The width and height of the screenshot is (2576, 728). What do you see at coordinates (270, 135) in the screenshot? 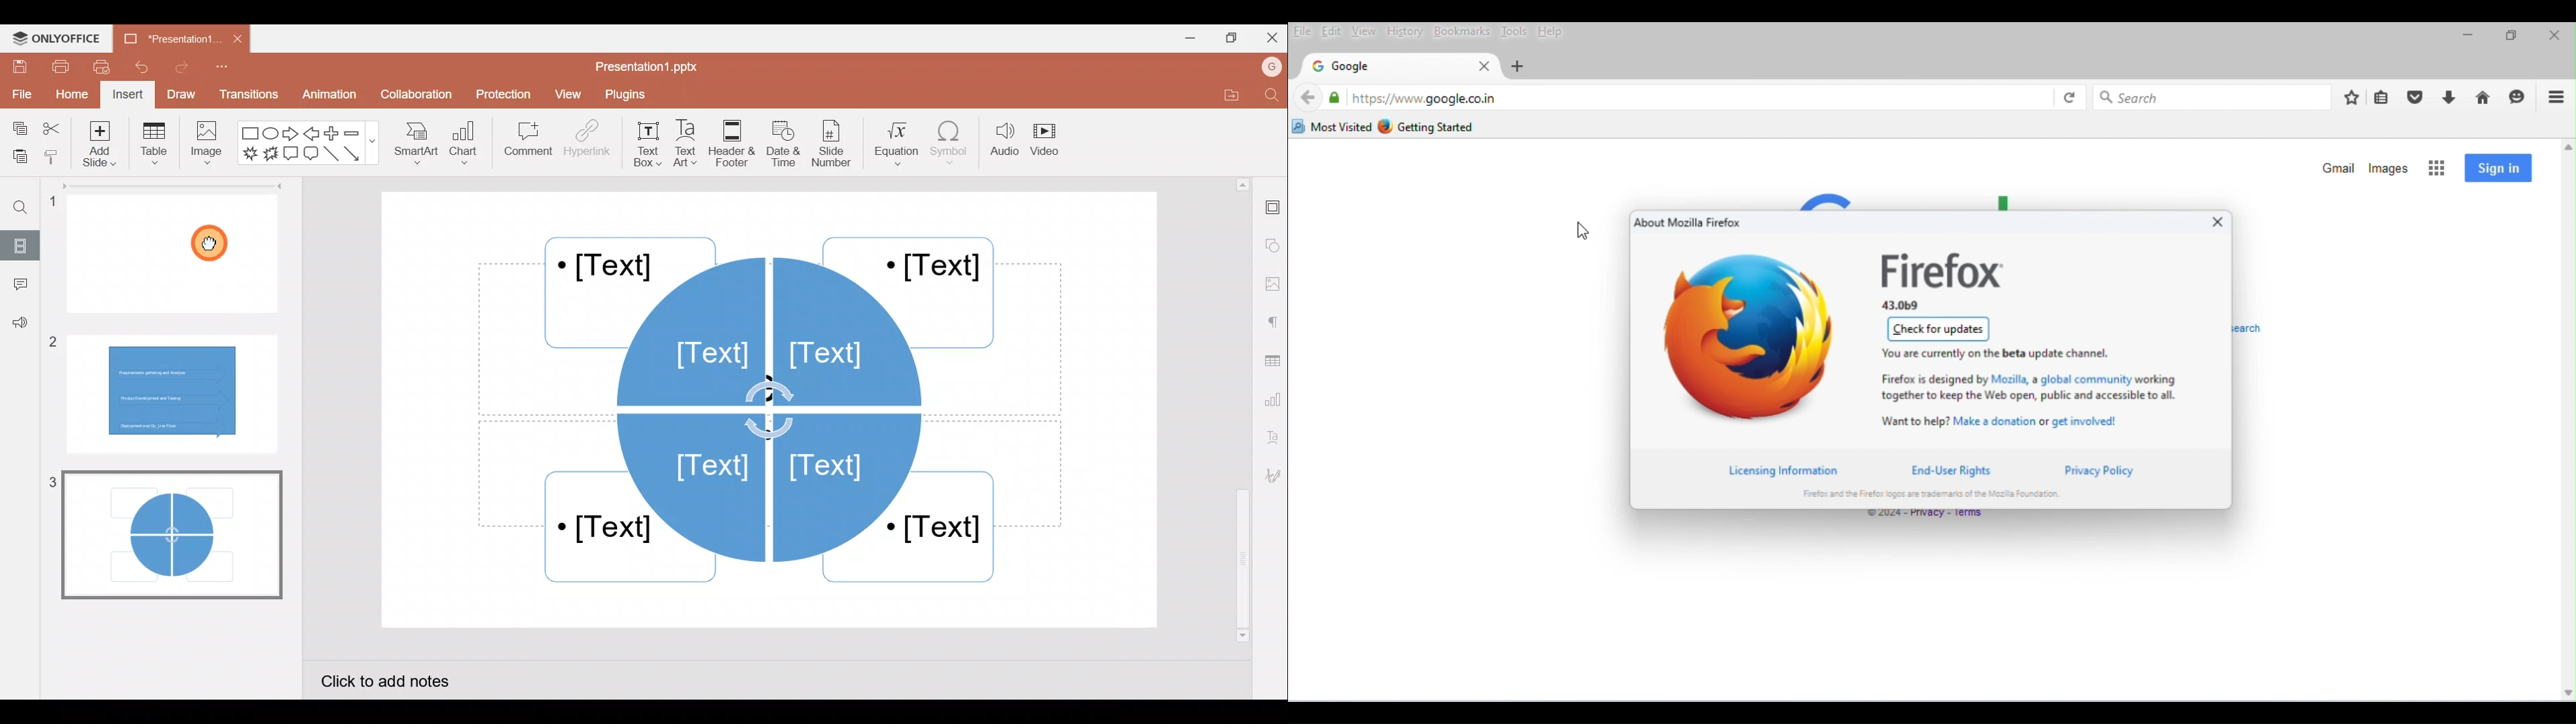
I see `Ellipse` at bounding box center [270, 135].